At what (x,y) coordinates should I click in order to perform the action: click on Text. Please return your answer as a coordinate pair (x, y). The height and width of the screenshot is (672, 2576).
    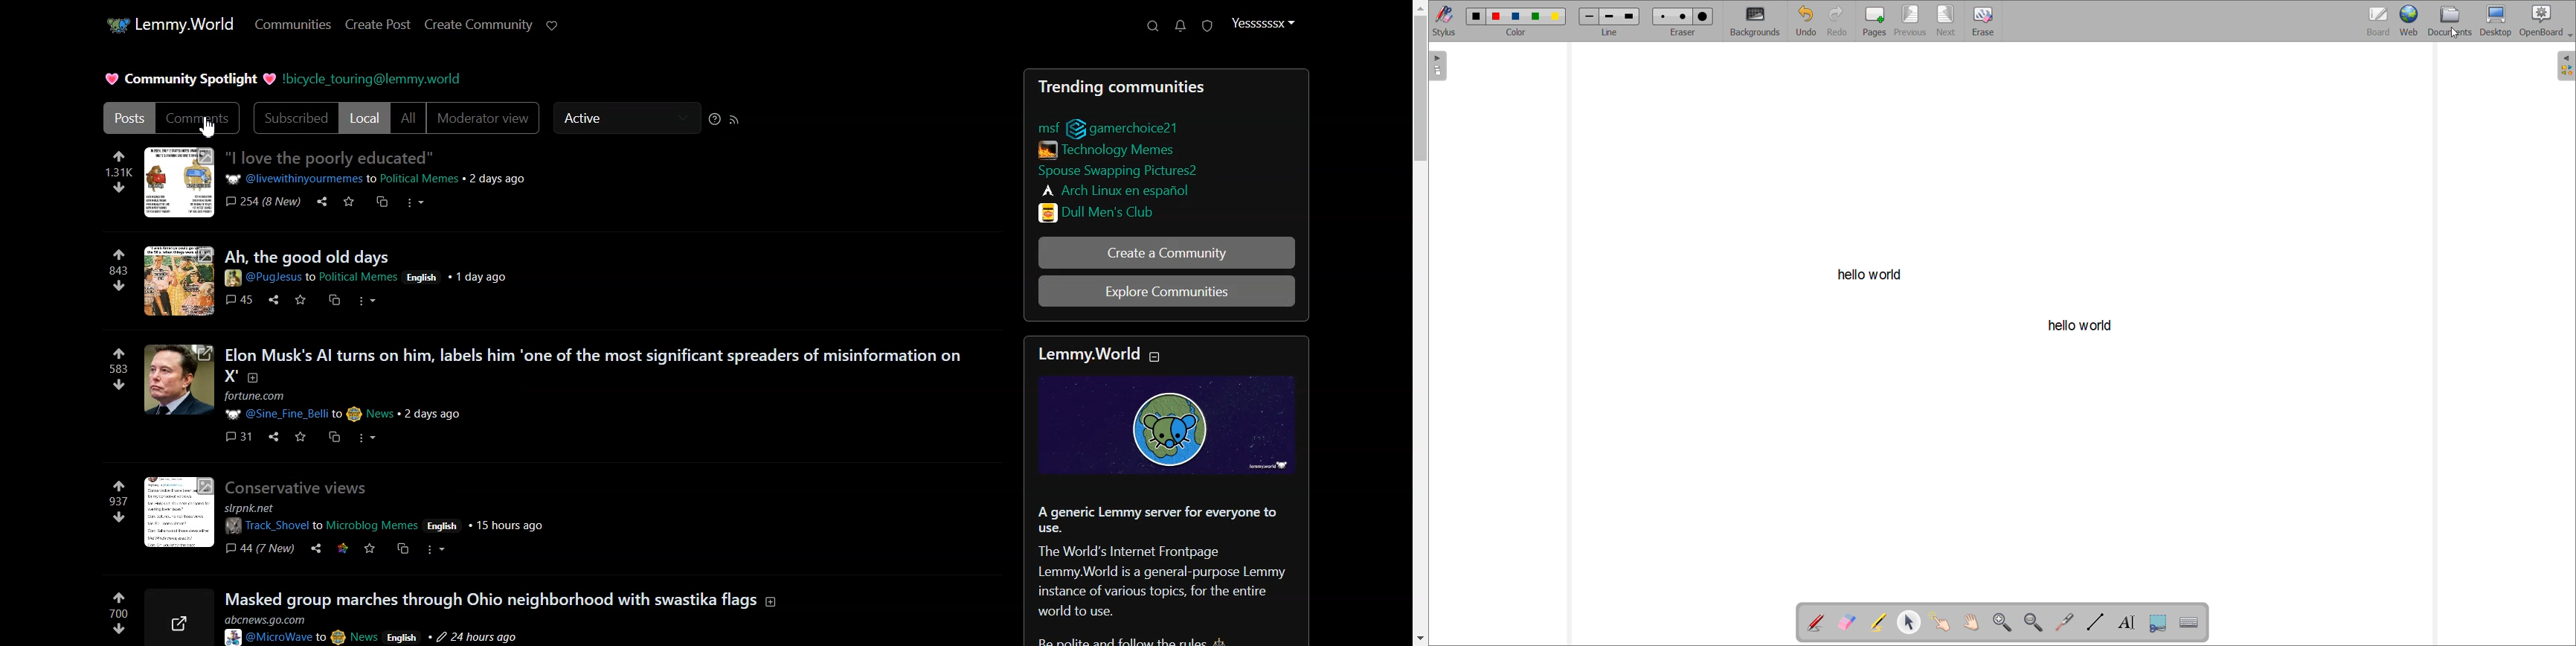
    Looking at the image, I should click on (190, 80).